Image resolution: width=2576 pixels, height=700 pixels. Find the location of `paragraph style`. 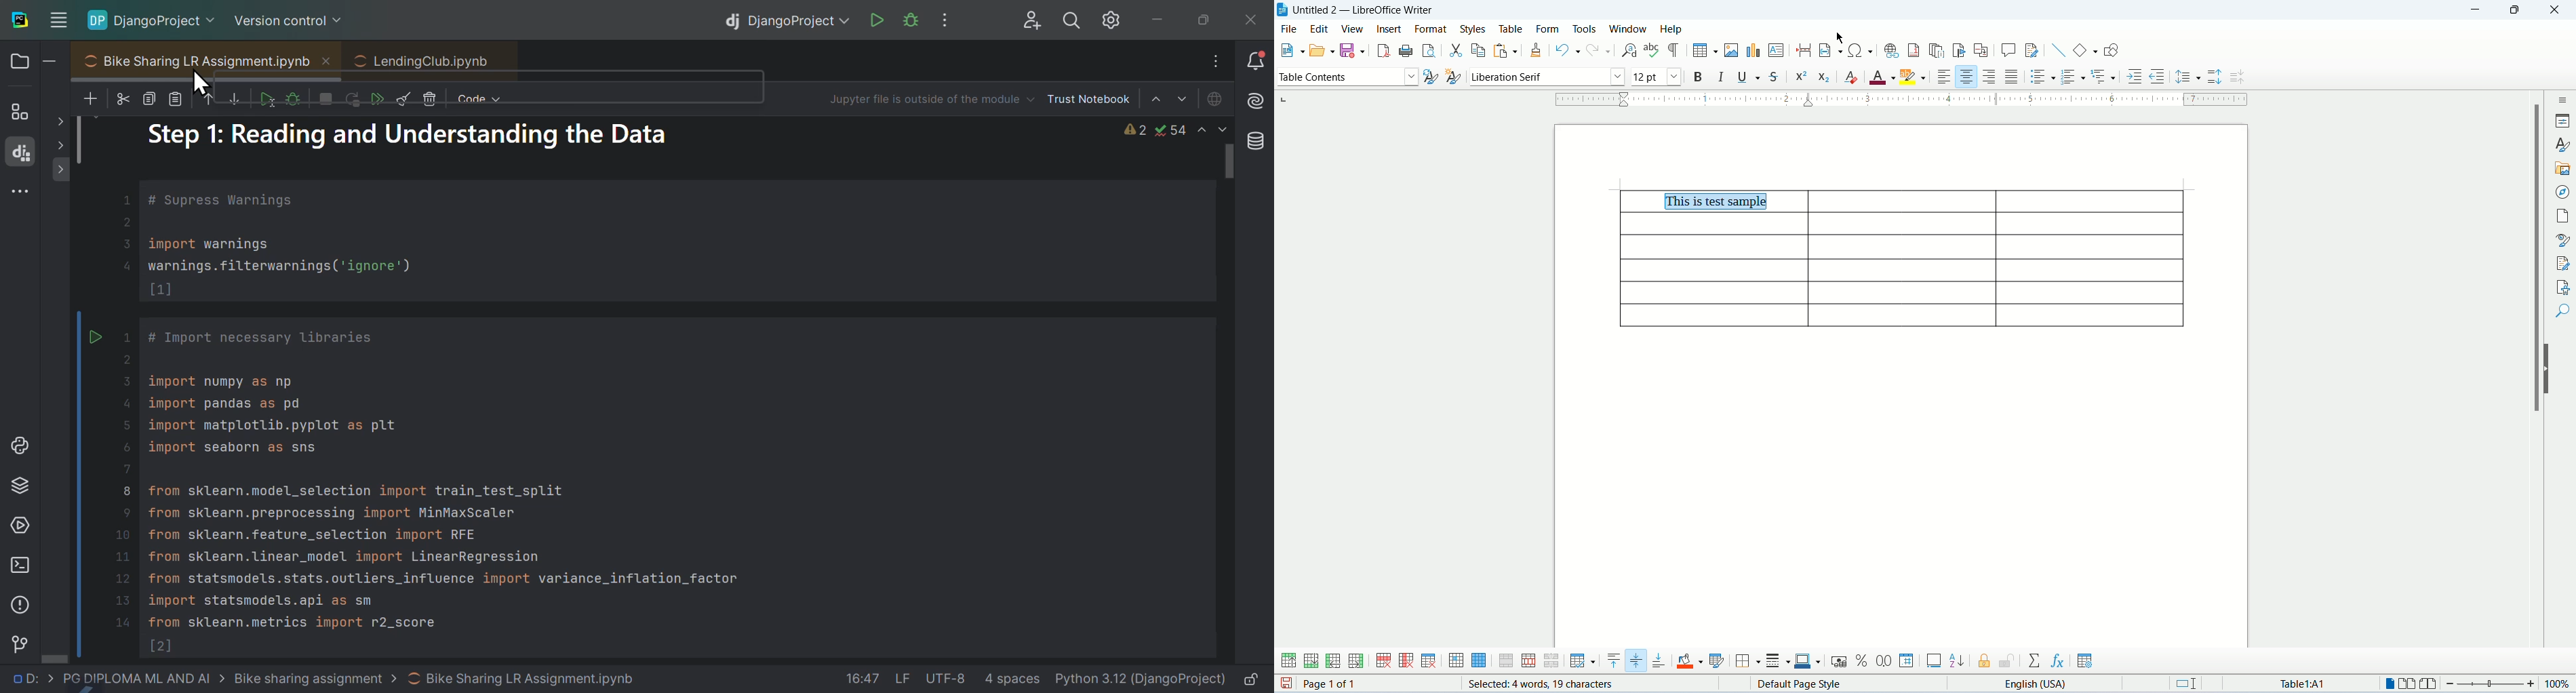

paragraph style is located at coordinates (1346, 77).